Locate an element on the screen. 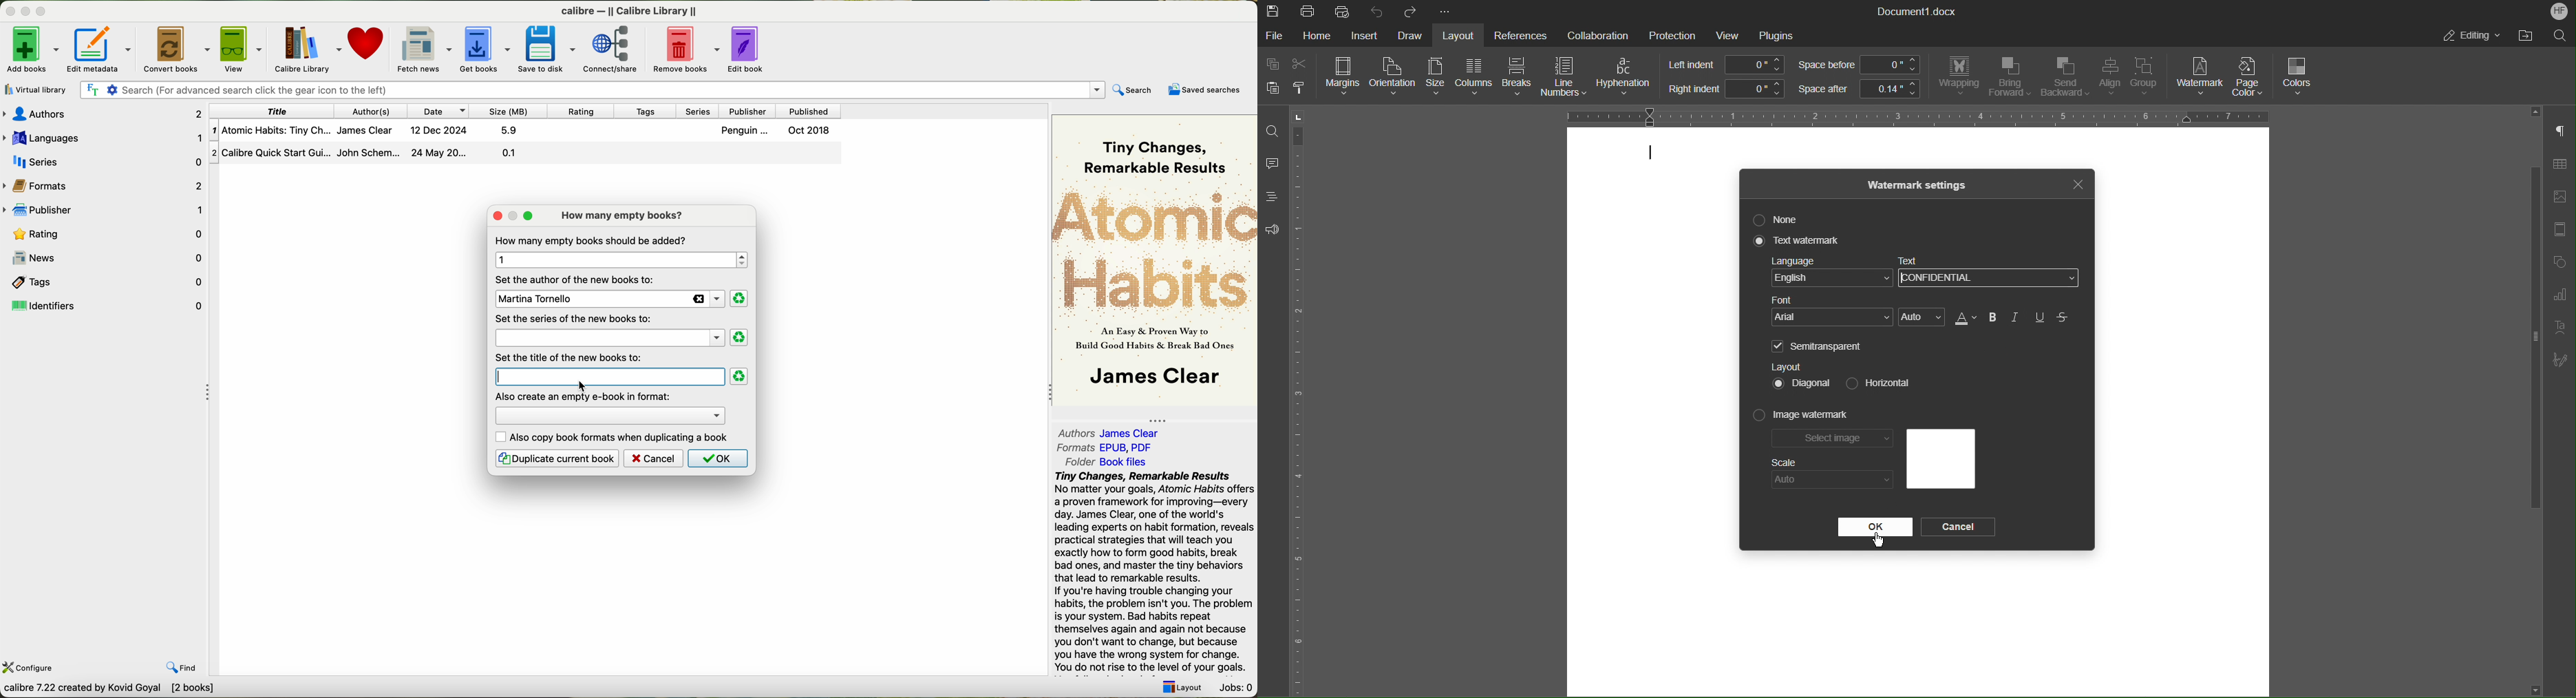  Semitransparent is located at coordinates (1820, 346).